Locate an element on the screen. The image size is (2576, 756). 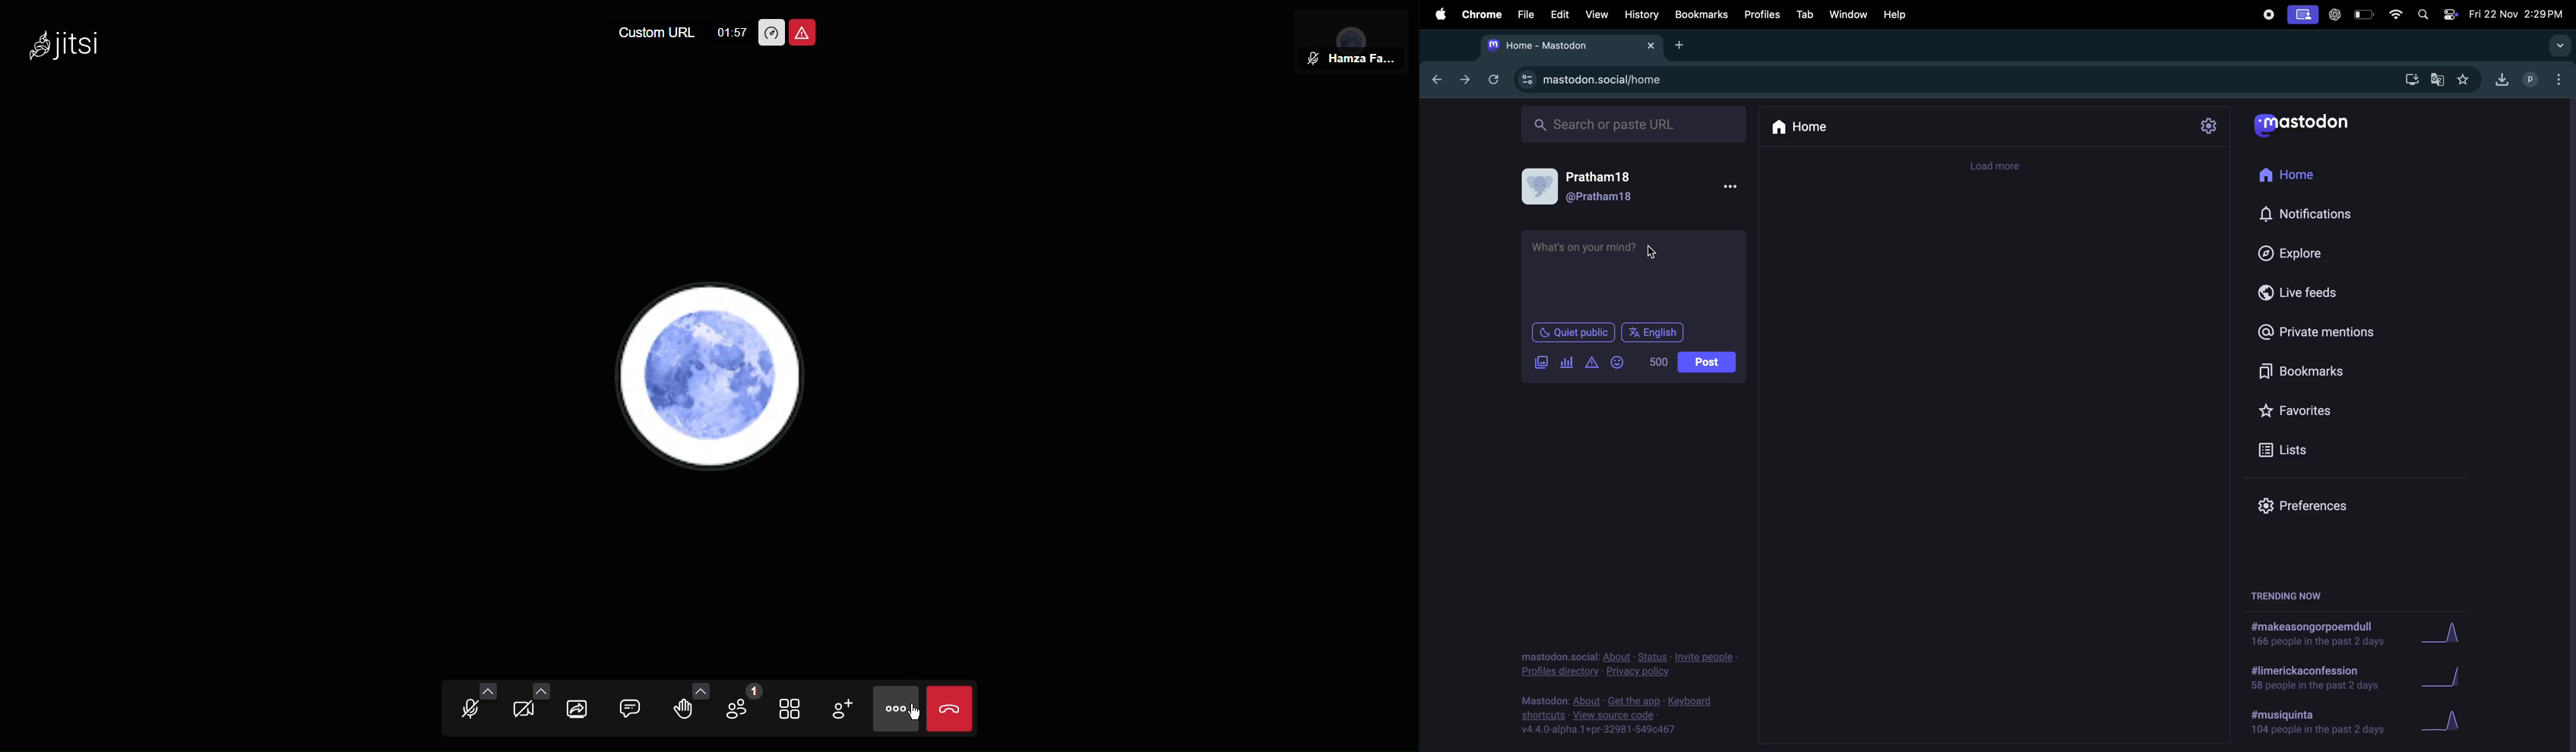
add warning is located at coordinates (1590, 362).